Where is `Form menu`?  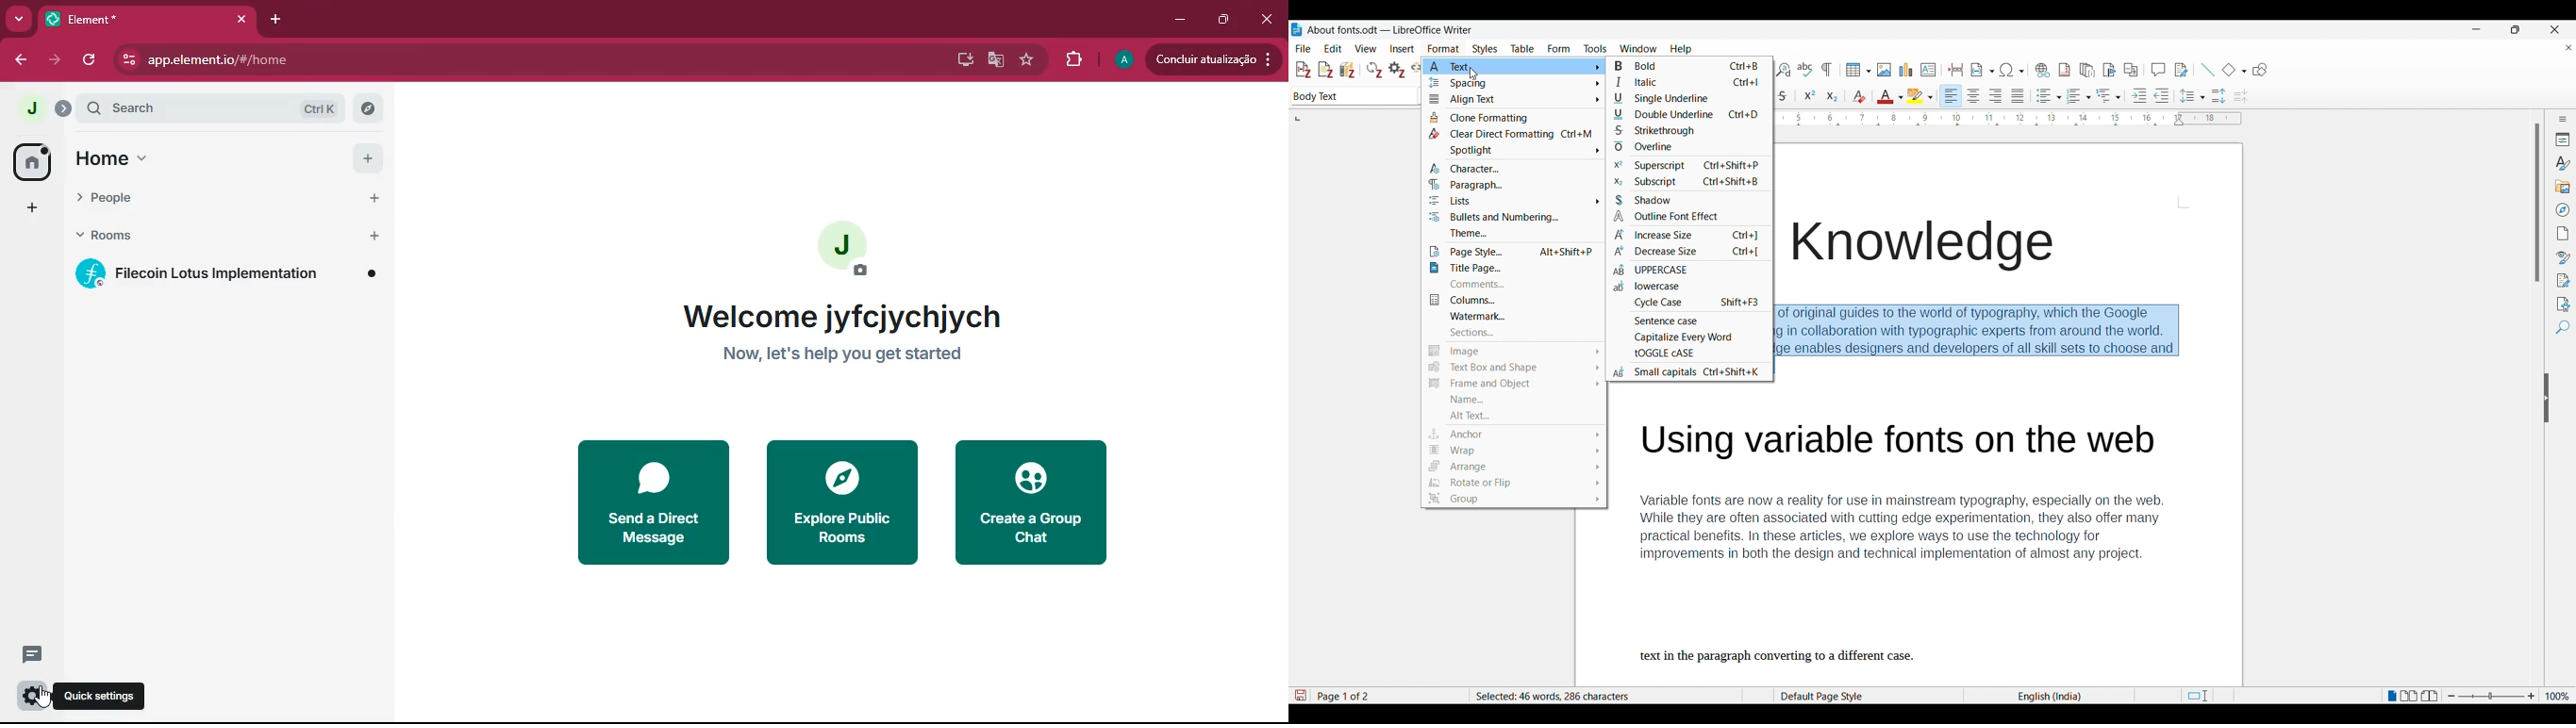
Form menu is located at coordinates (1559, 49).